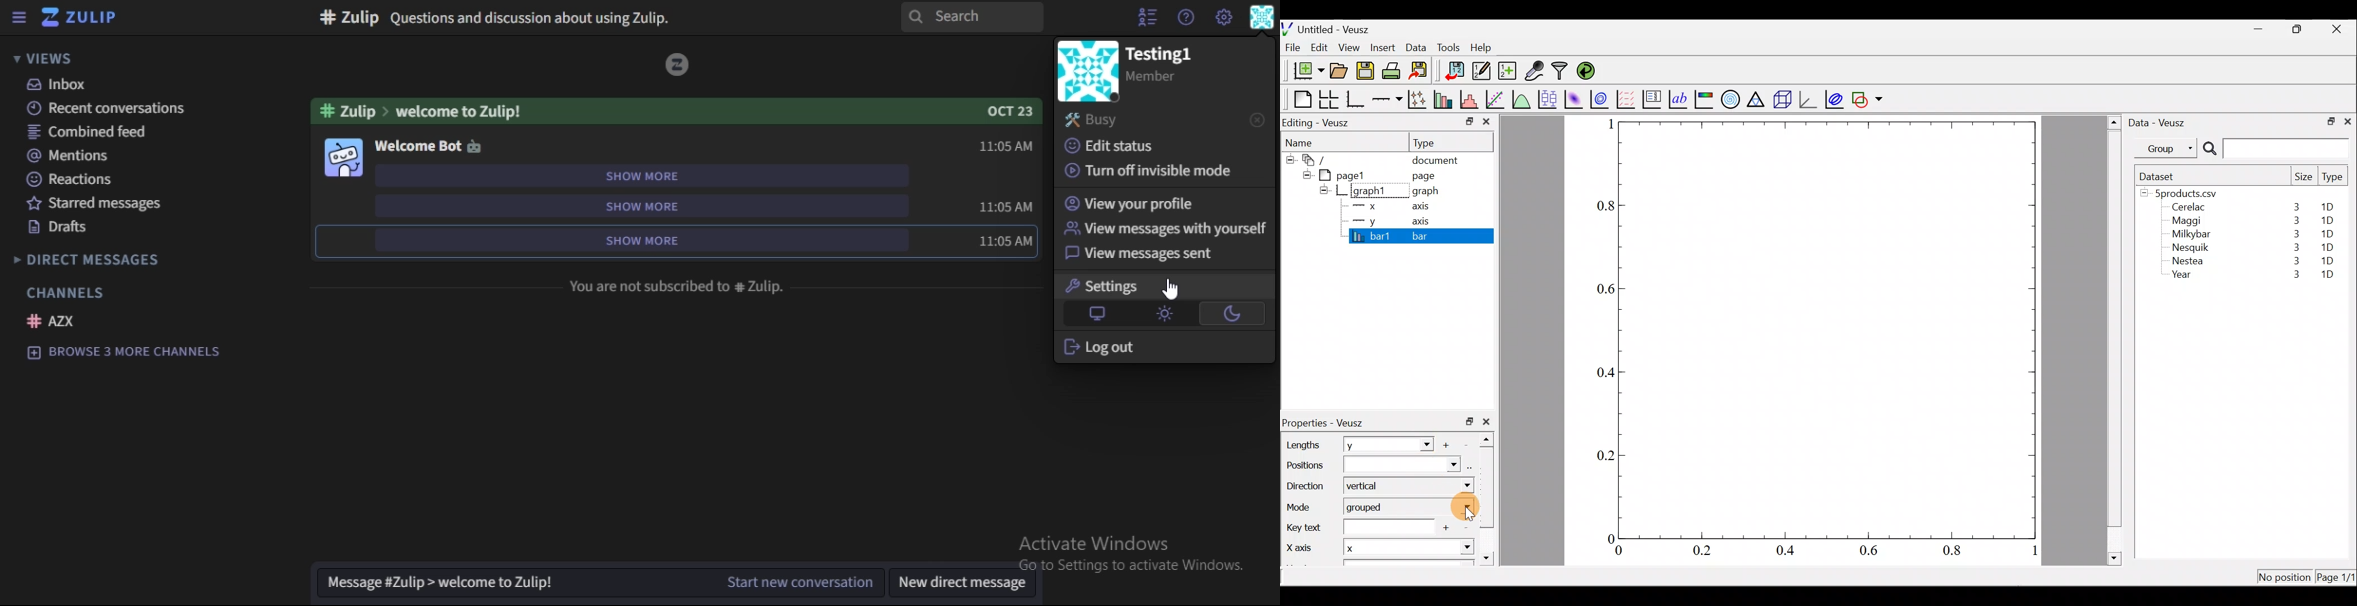 The height and width of the screenshot is (616, 2380). Describe the element at coordinates (1328, 423) in the screenshot. I see `Properties - Veusz` at that location.